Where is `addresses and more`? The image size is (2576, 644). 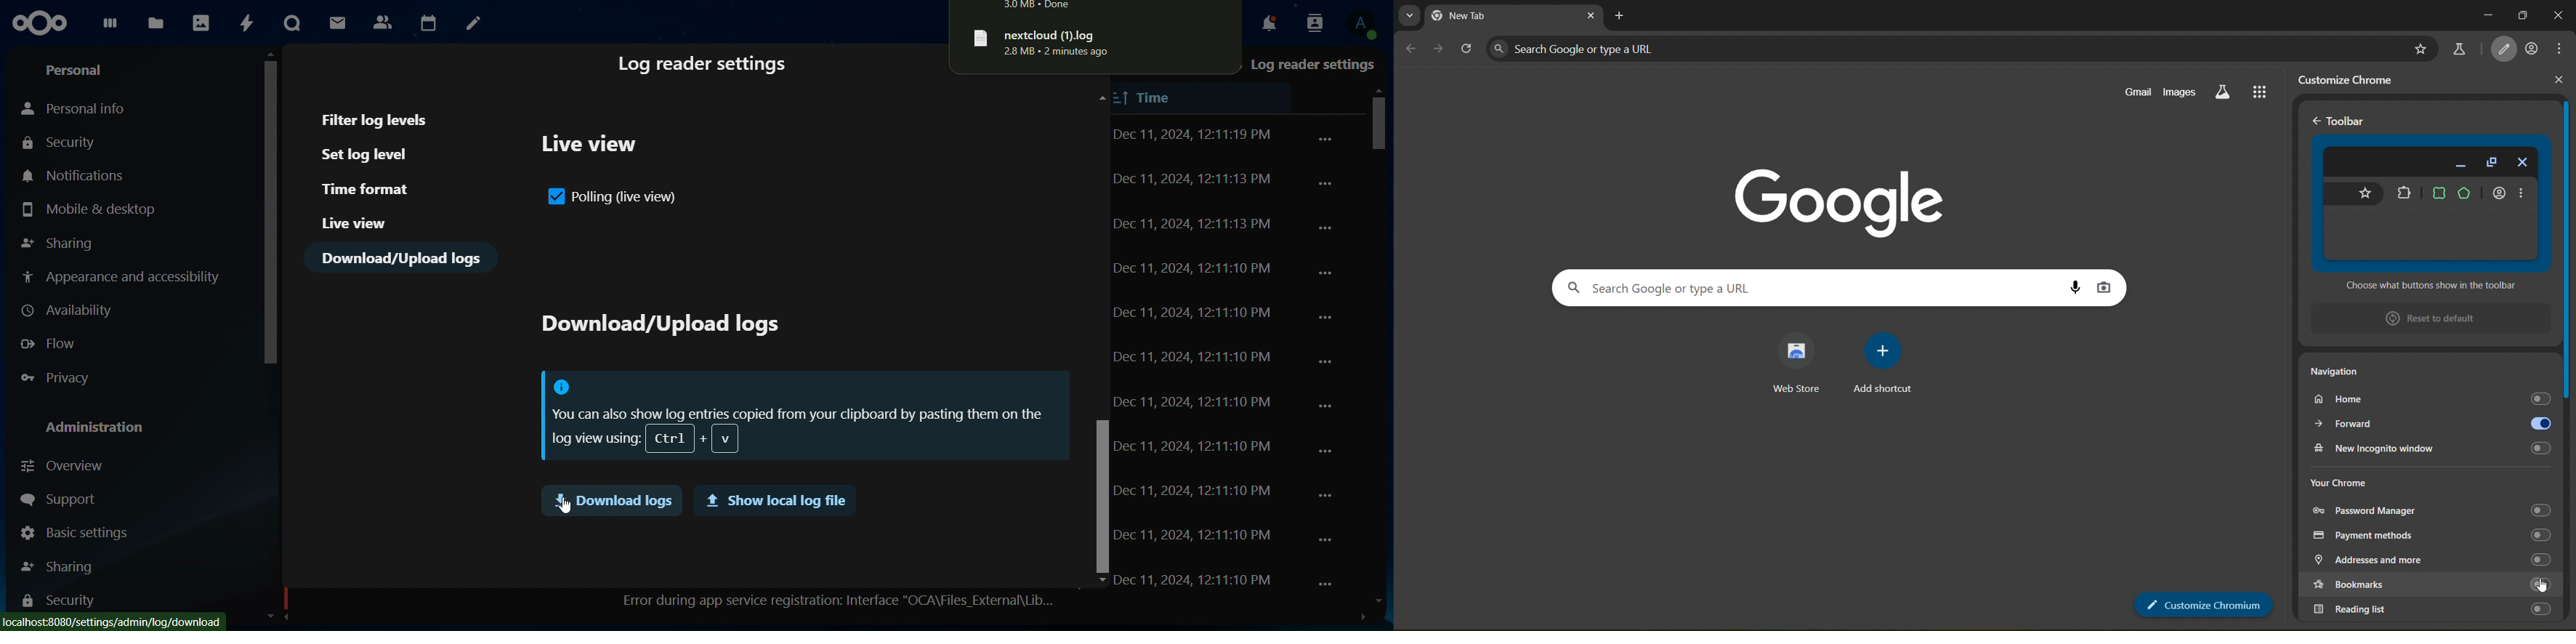 addresses and more is located at coordinates (2429, 560).